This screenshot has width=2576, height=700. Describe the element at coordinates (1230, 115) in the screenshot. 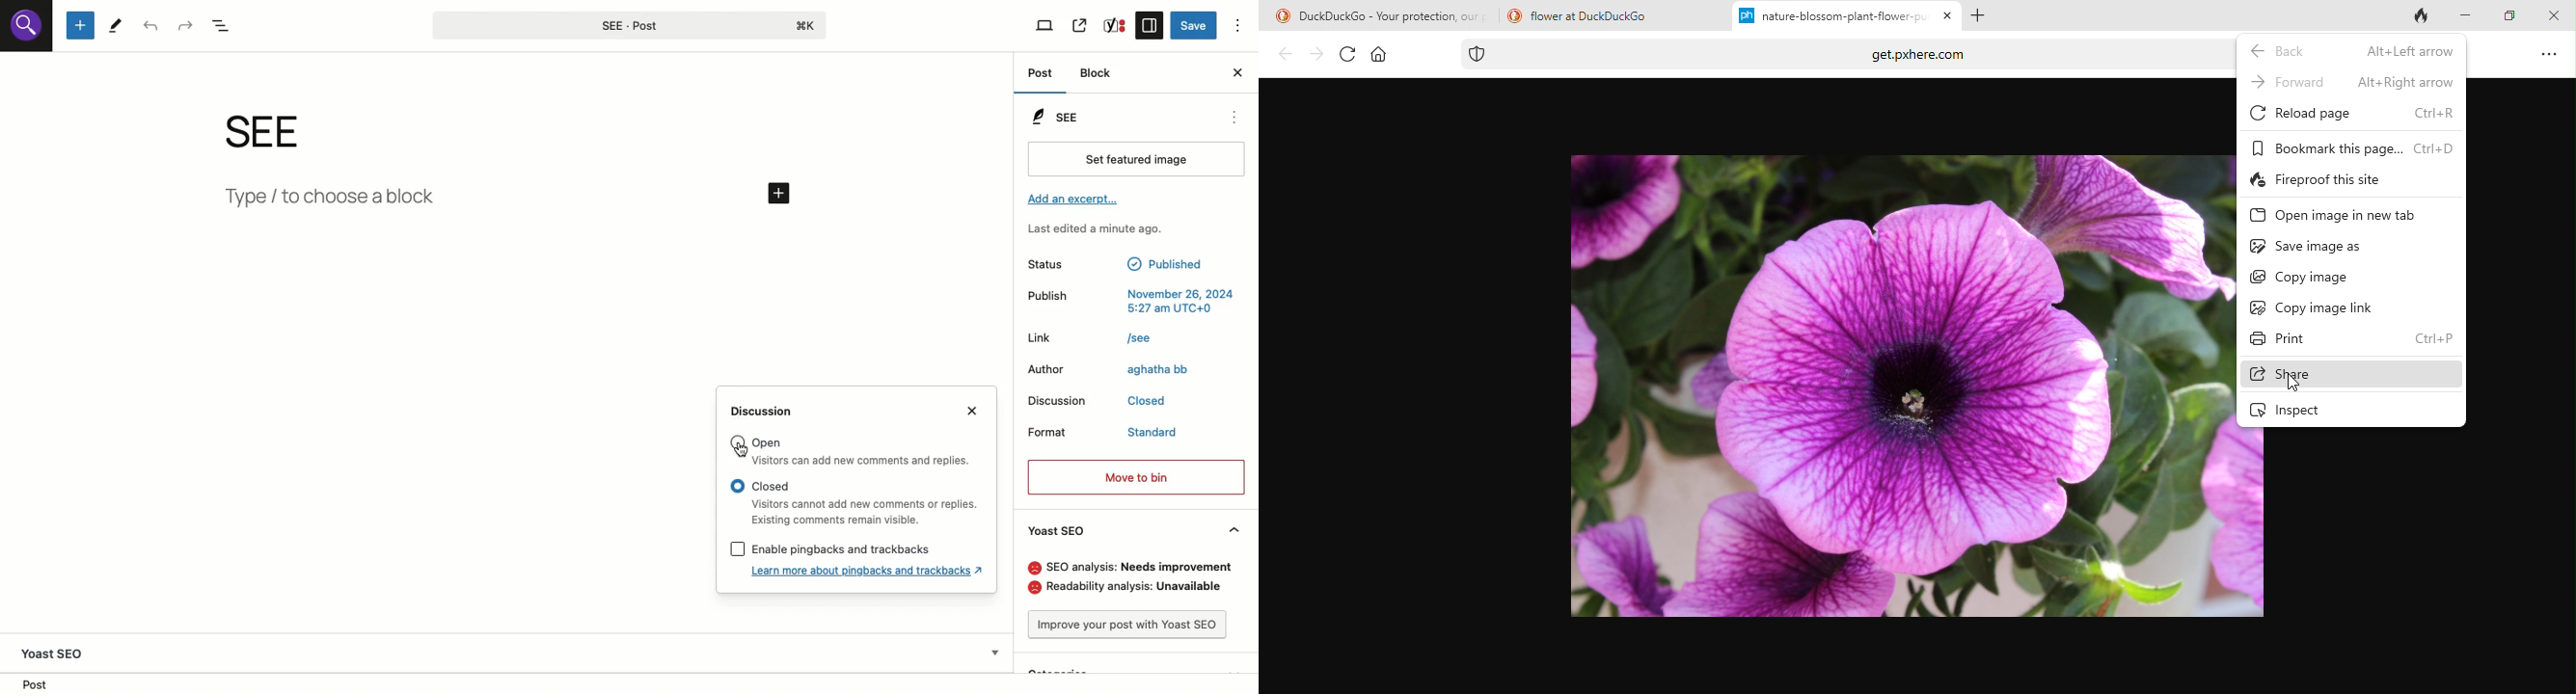

I see `see options` at that location.